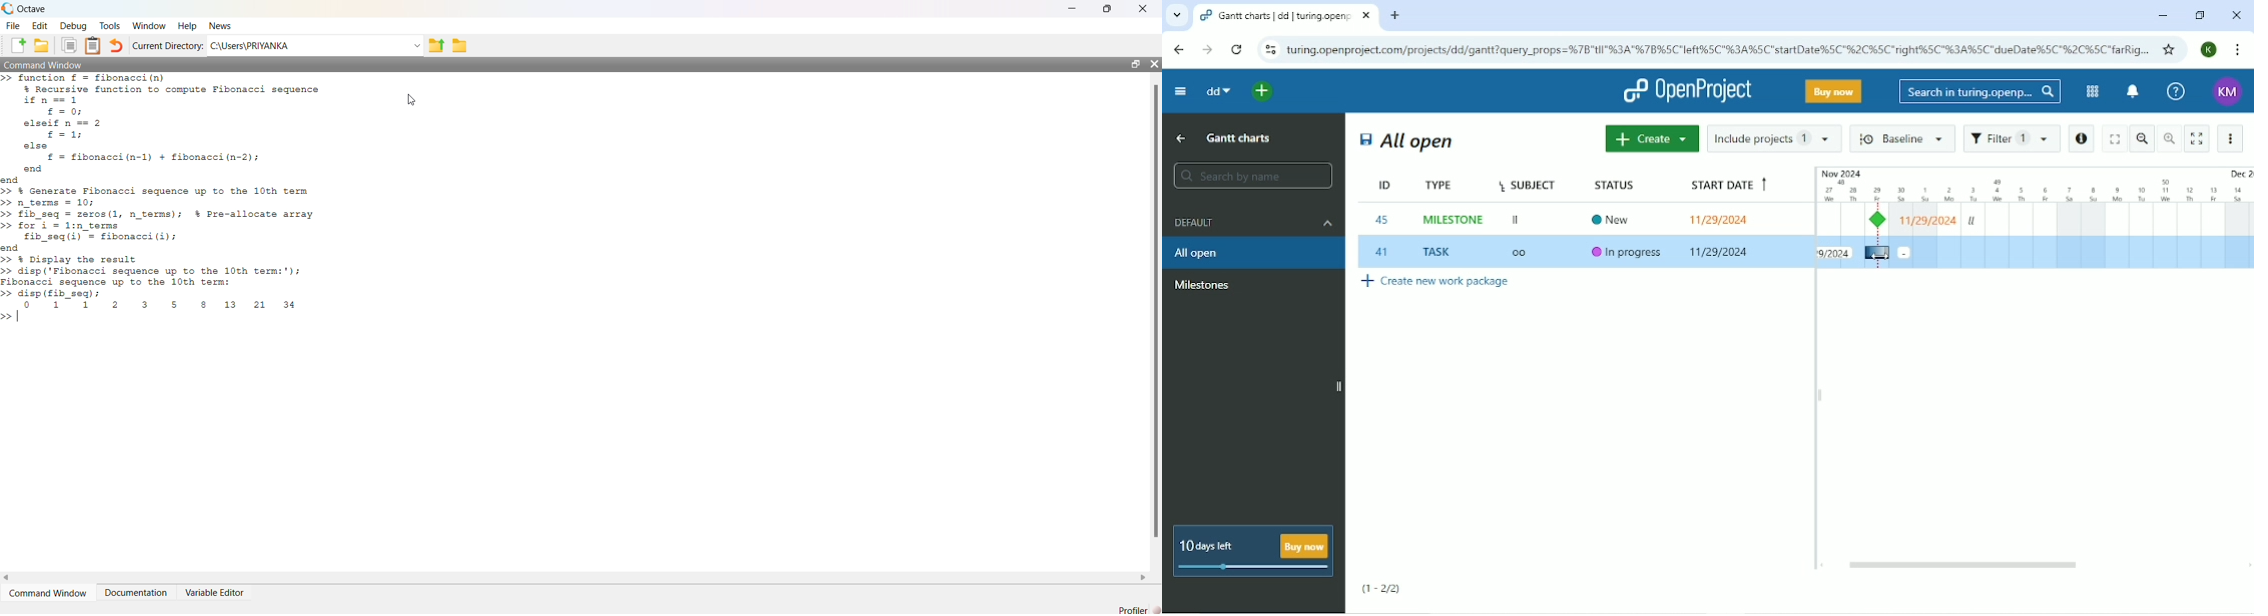 This screenshot has width=2268, height=616. I want to click on copy, so click(70, 45).